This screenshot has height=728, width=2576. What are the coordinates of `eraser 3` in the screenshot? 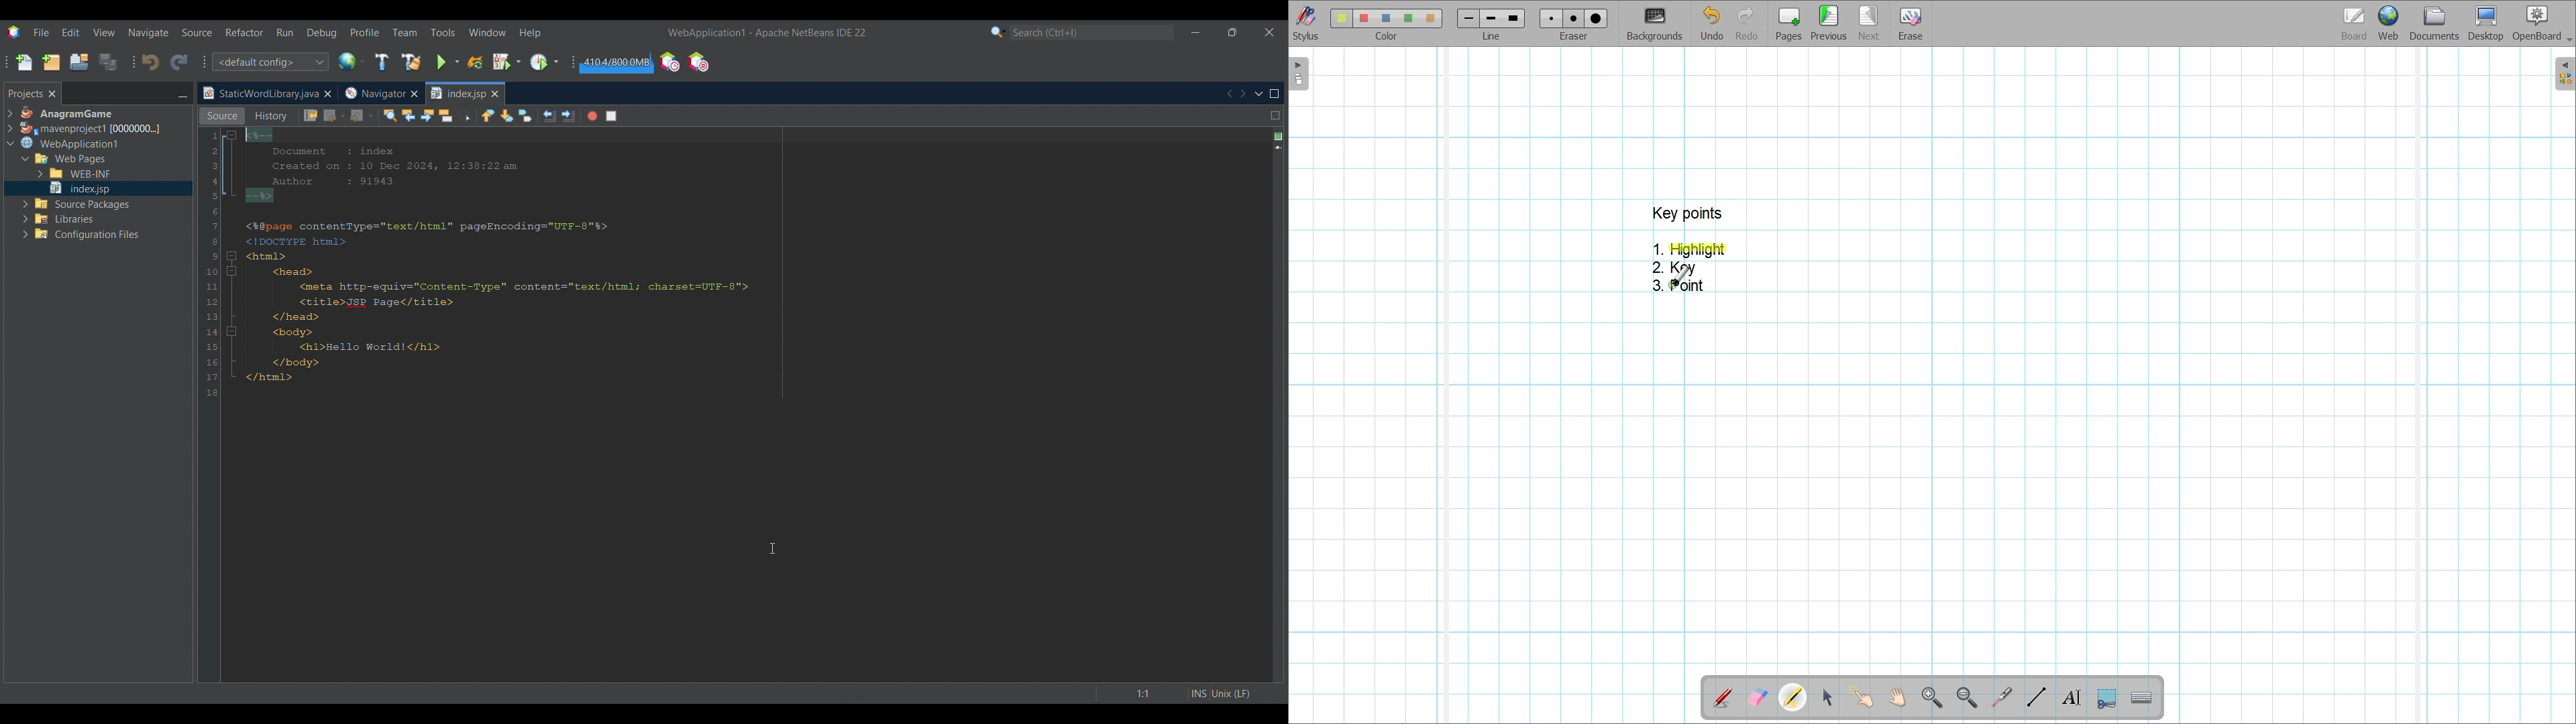 It's located at (1597, 18).